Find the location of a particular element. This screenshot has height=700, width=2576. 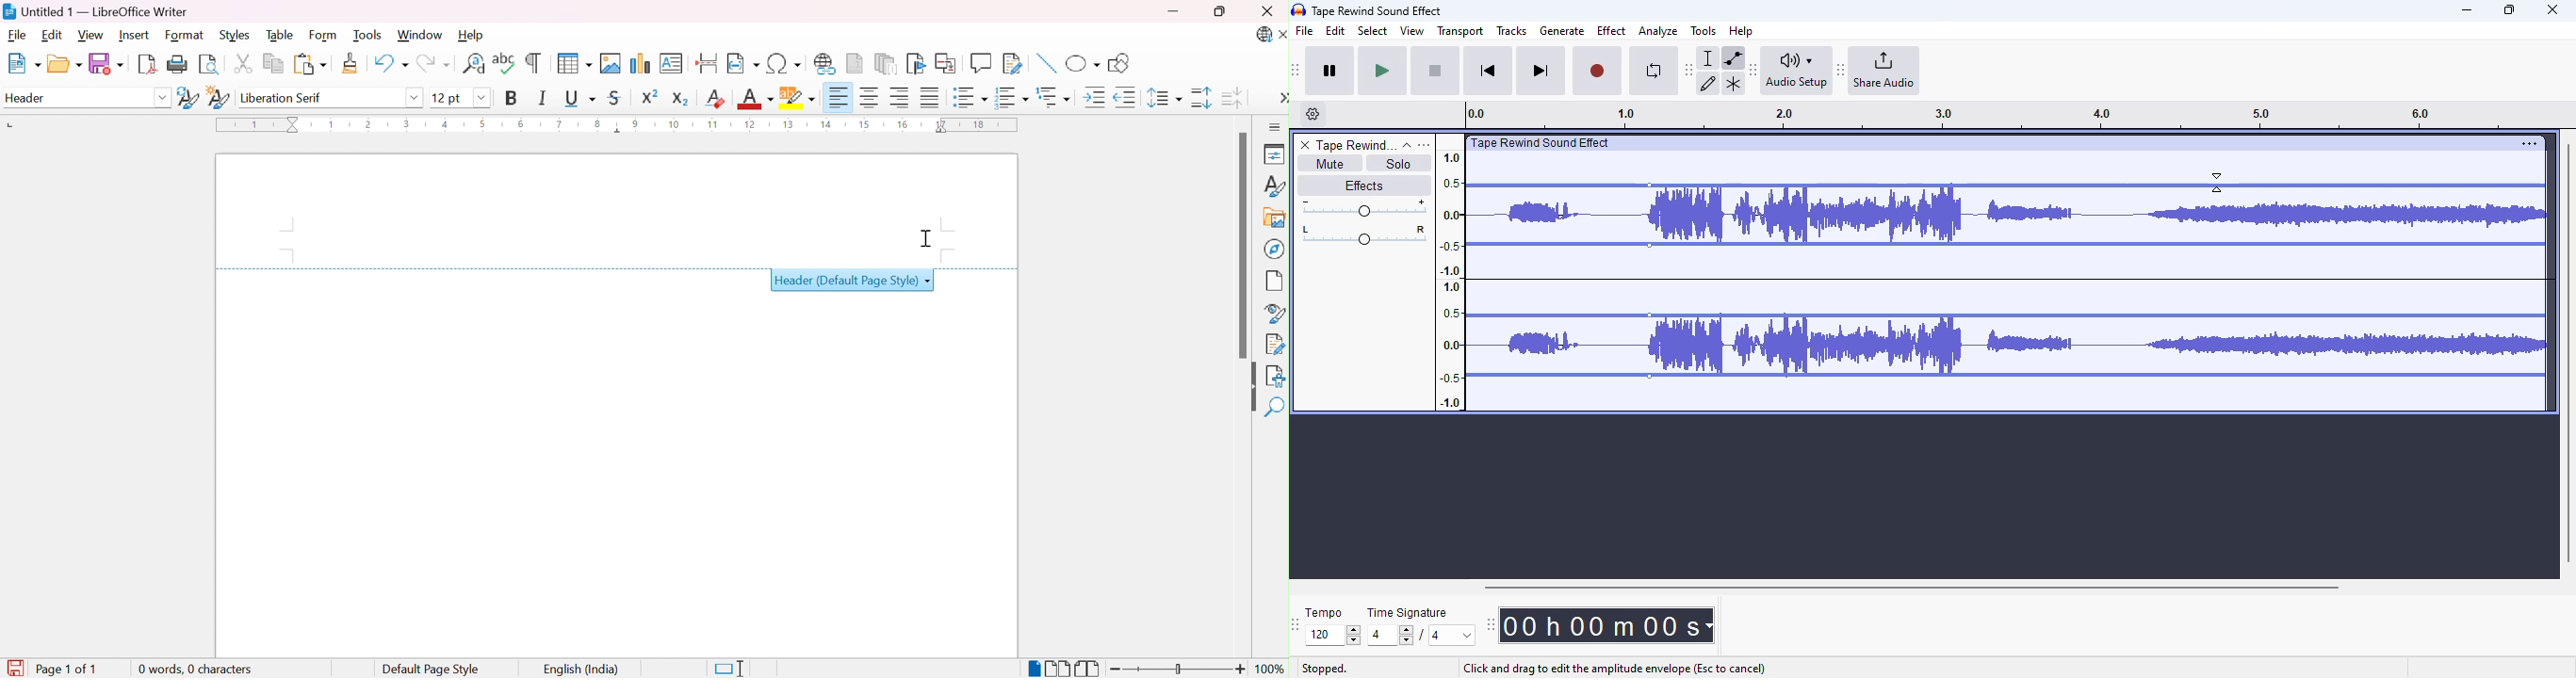

file is located at coordinates (1305, 31).